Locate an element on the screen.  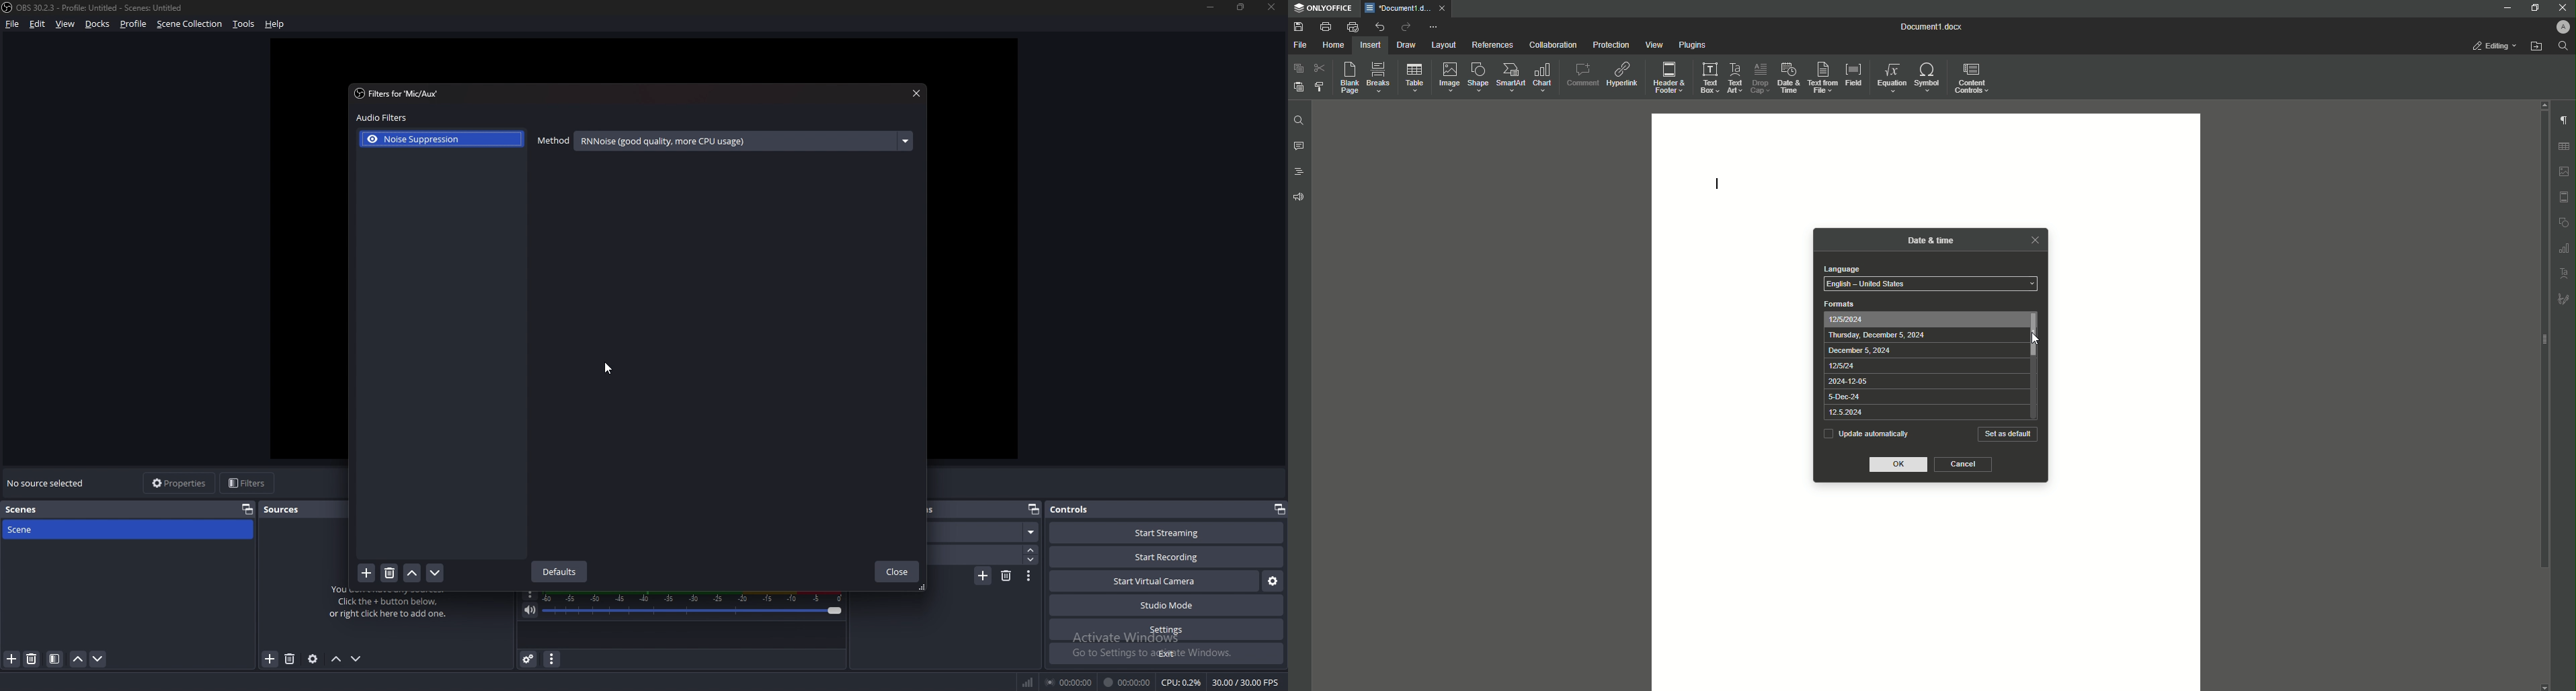
close is located at coordinates (897, 572).